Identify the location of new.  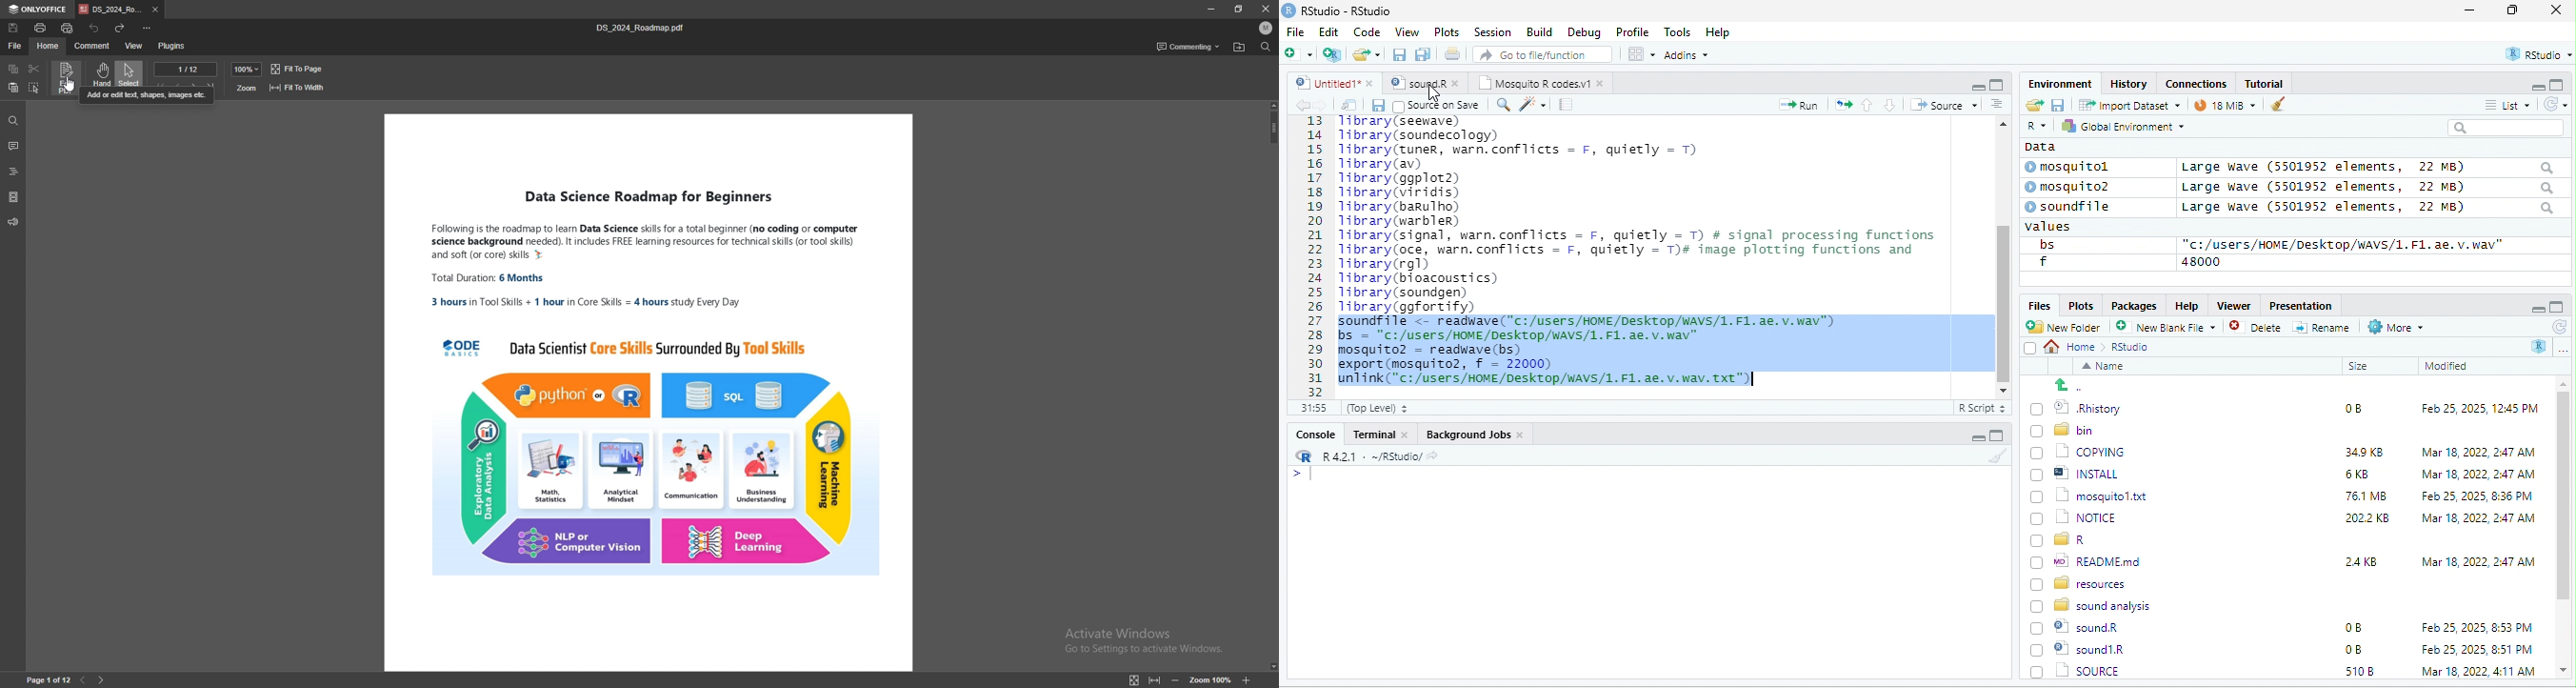
(1298, 52).